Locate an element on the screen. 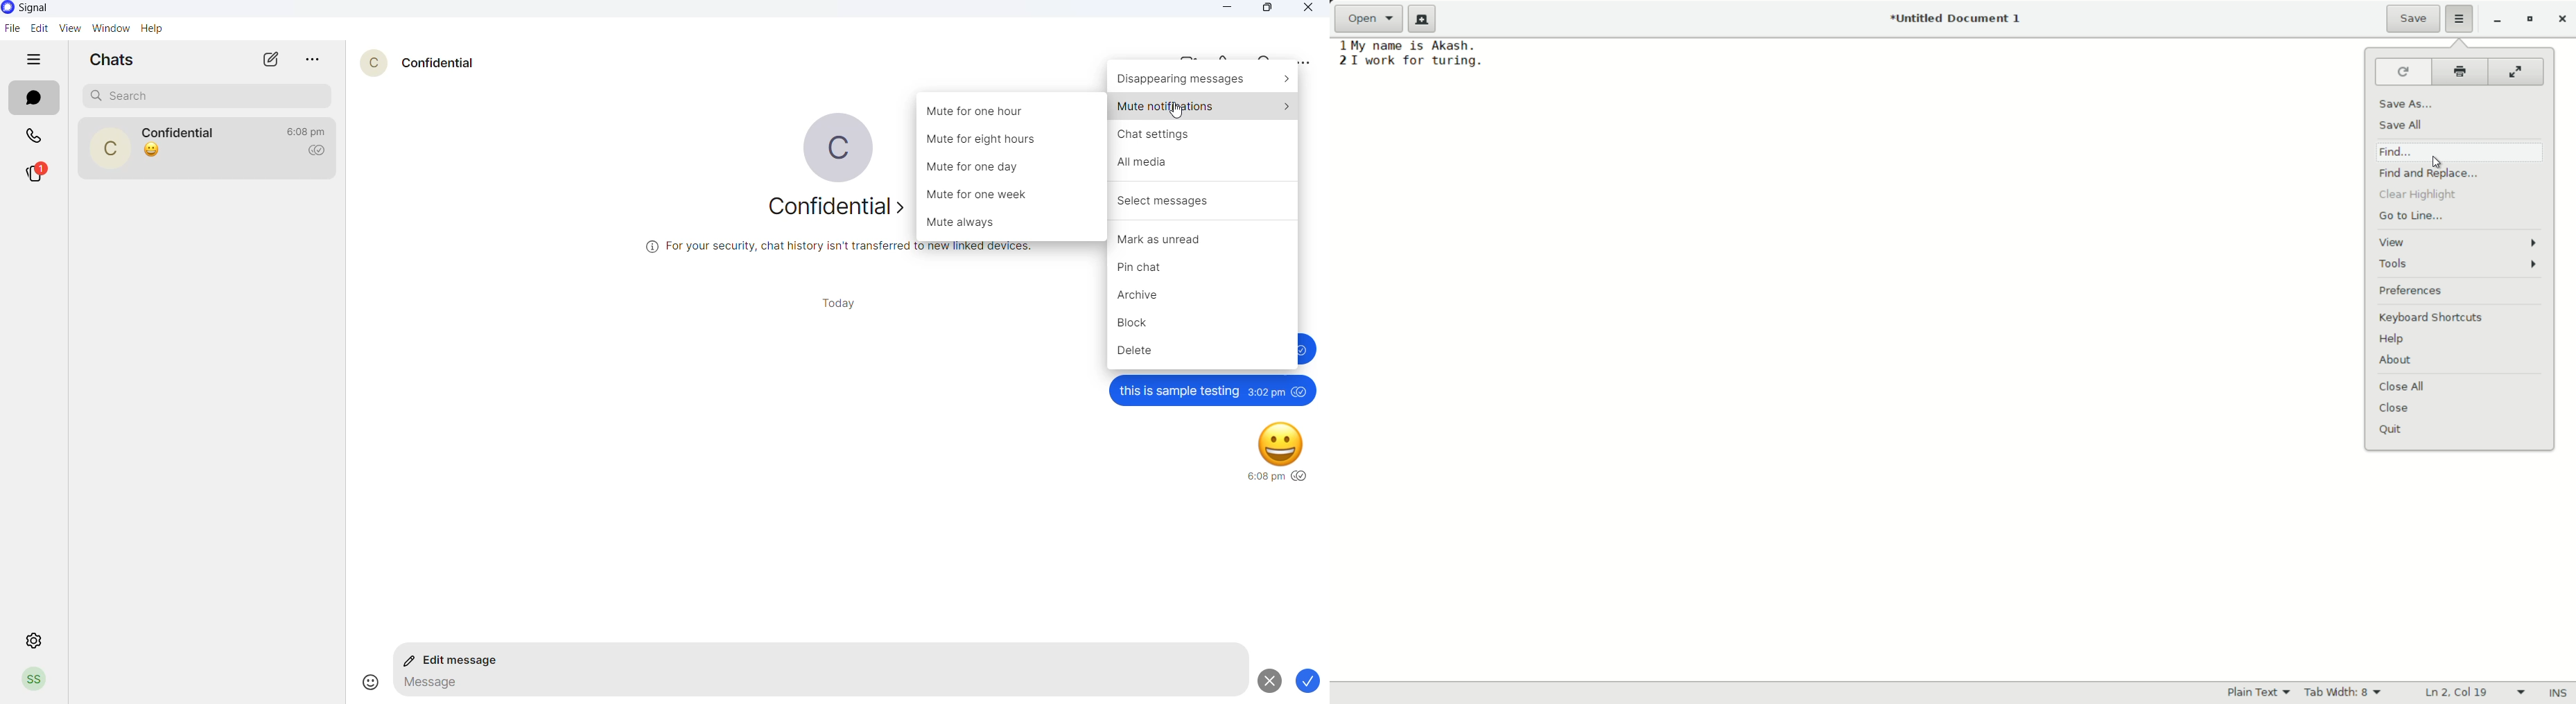  2 I work for turing. is located at coordinates (1410, 61).